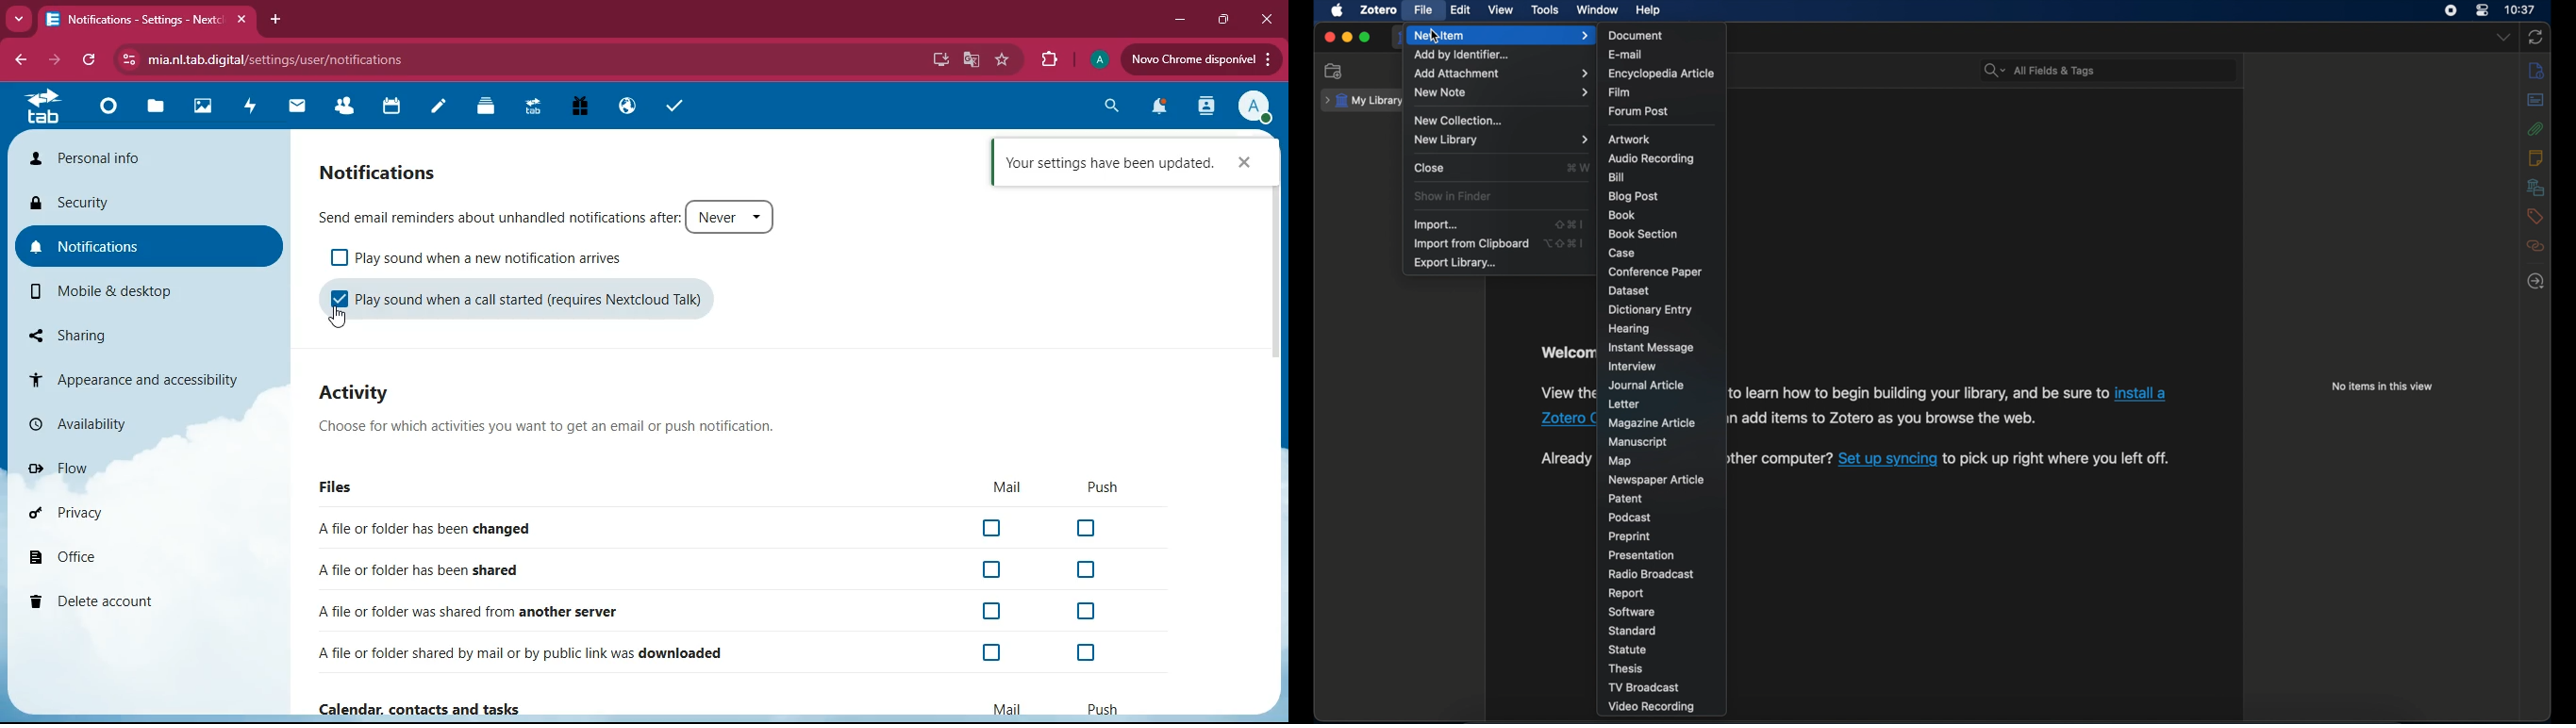 This screenshot has height=728, width=2576. I want to click on file, so click(1424, 11).